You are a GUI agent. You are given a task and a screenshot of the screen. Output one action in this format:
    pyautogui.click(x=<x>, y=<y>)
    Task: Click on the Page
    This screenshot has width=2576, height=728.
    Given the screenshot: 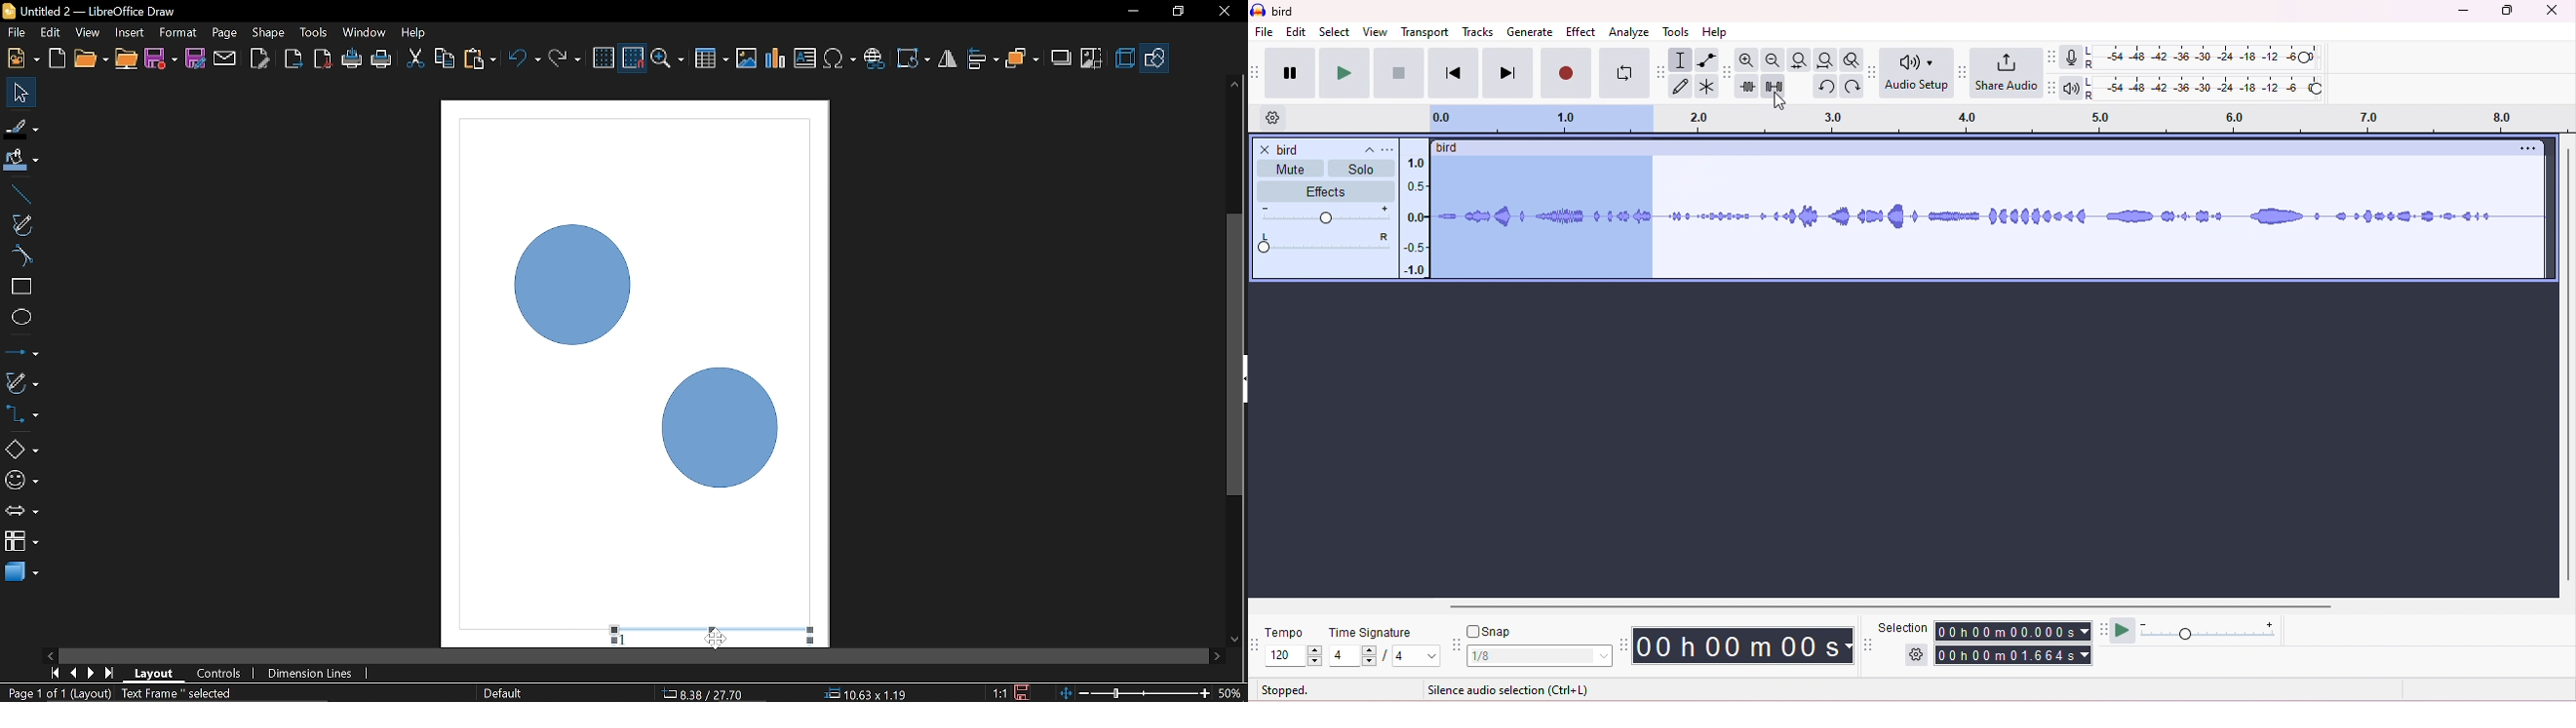 What is the action you would take?
    pyautogui.click(x=222, y=31)
    